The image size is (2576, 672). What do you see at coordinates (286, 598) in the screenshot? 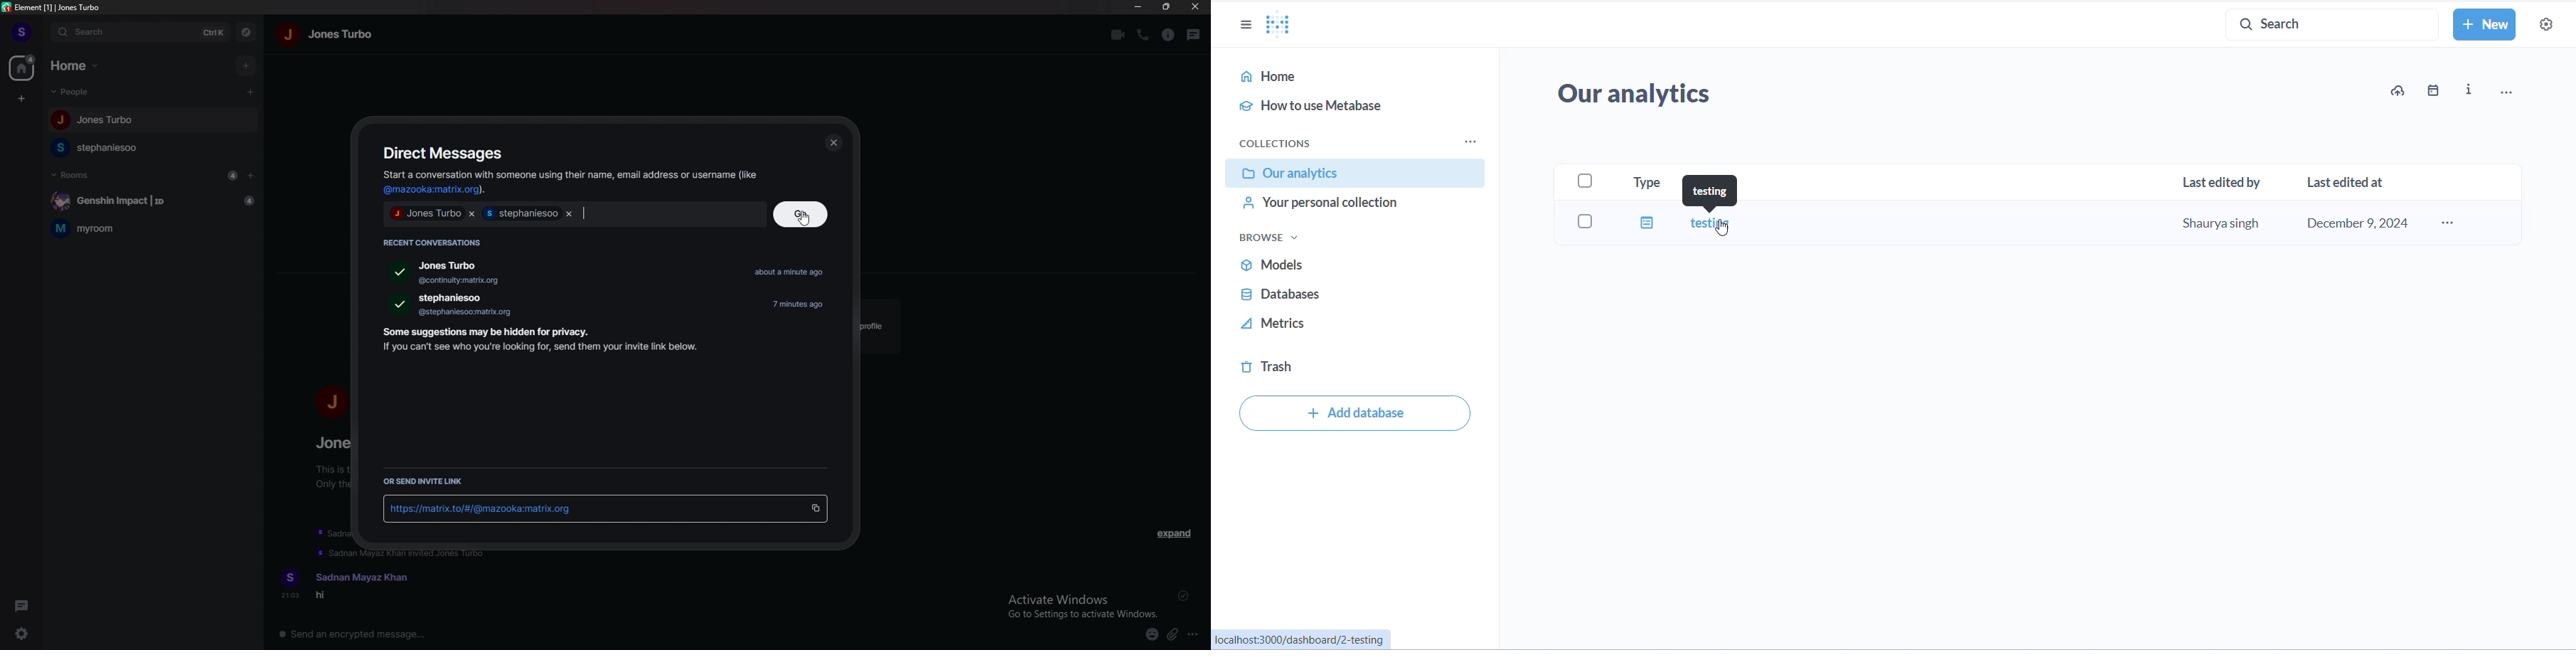
I see `21:03` at bounding box center [286, 598].